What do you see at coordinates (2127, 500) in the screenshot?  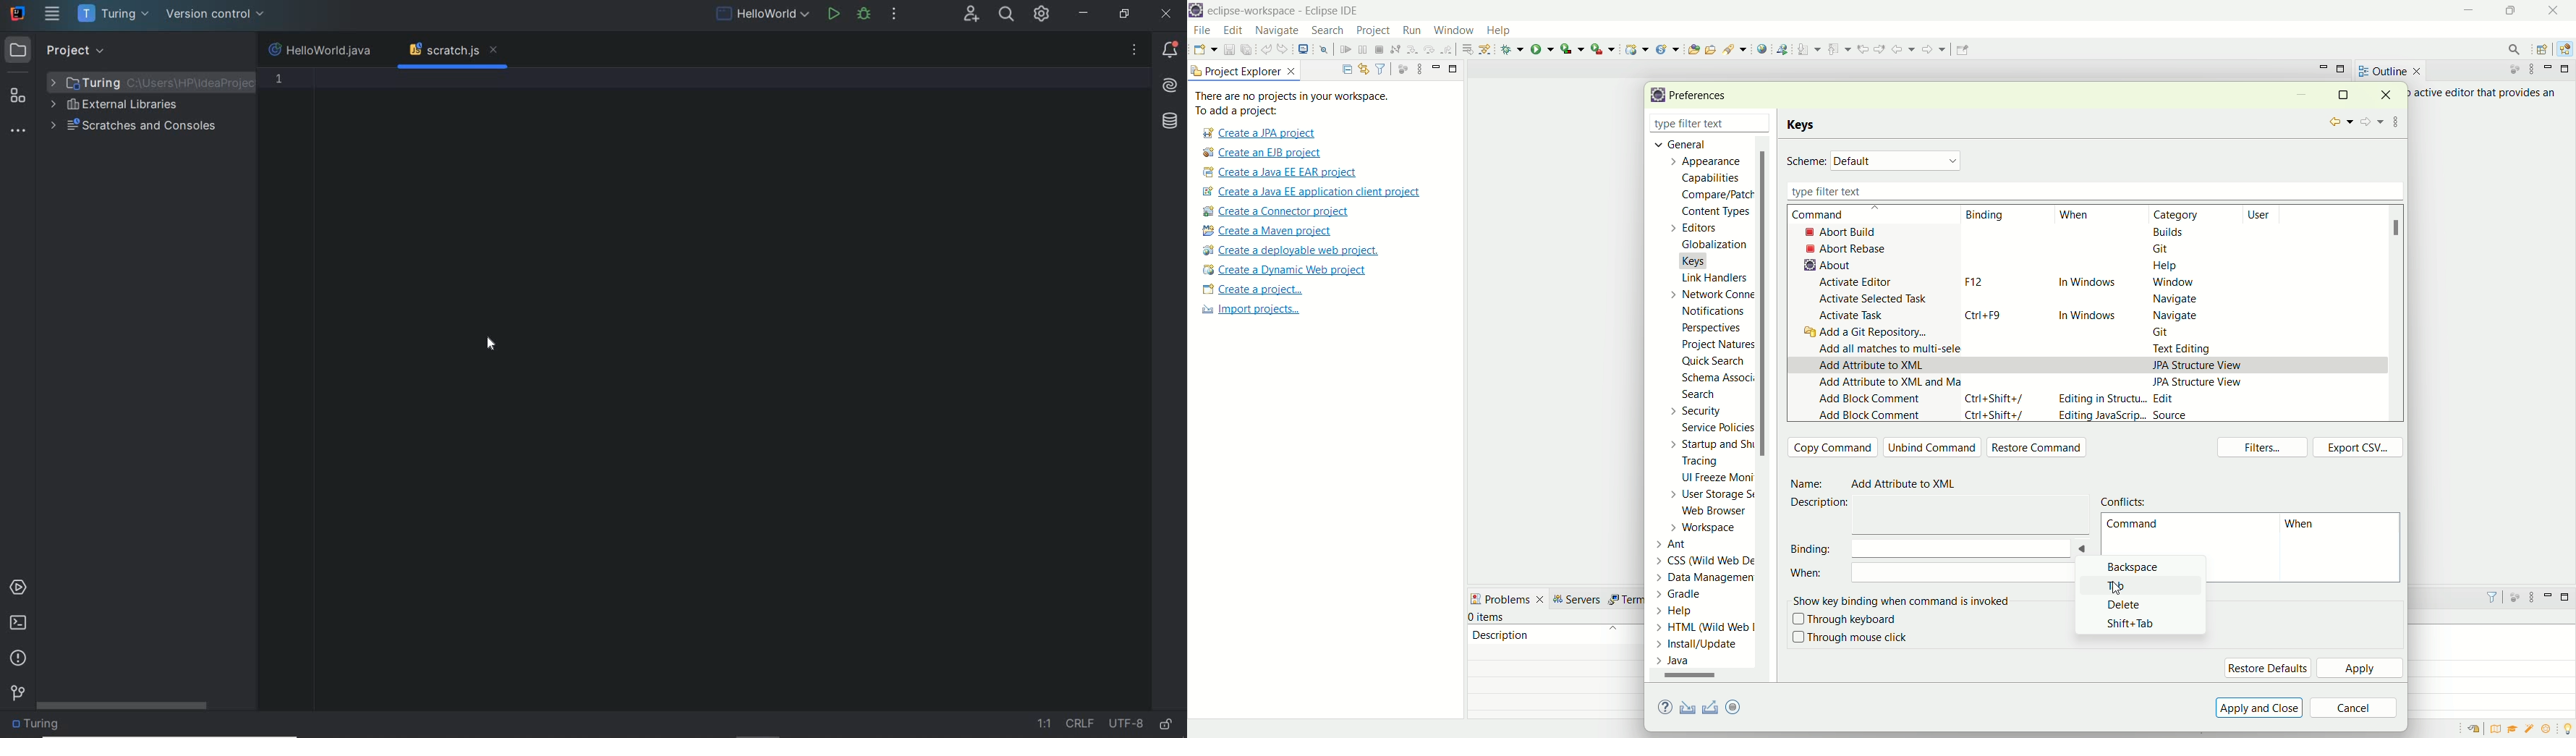 I see `conflict` at bounding box center [2127, 500].